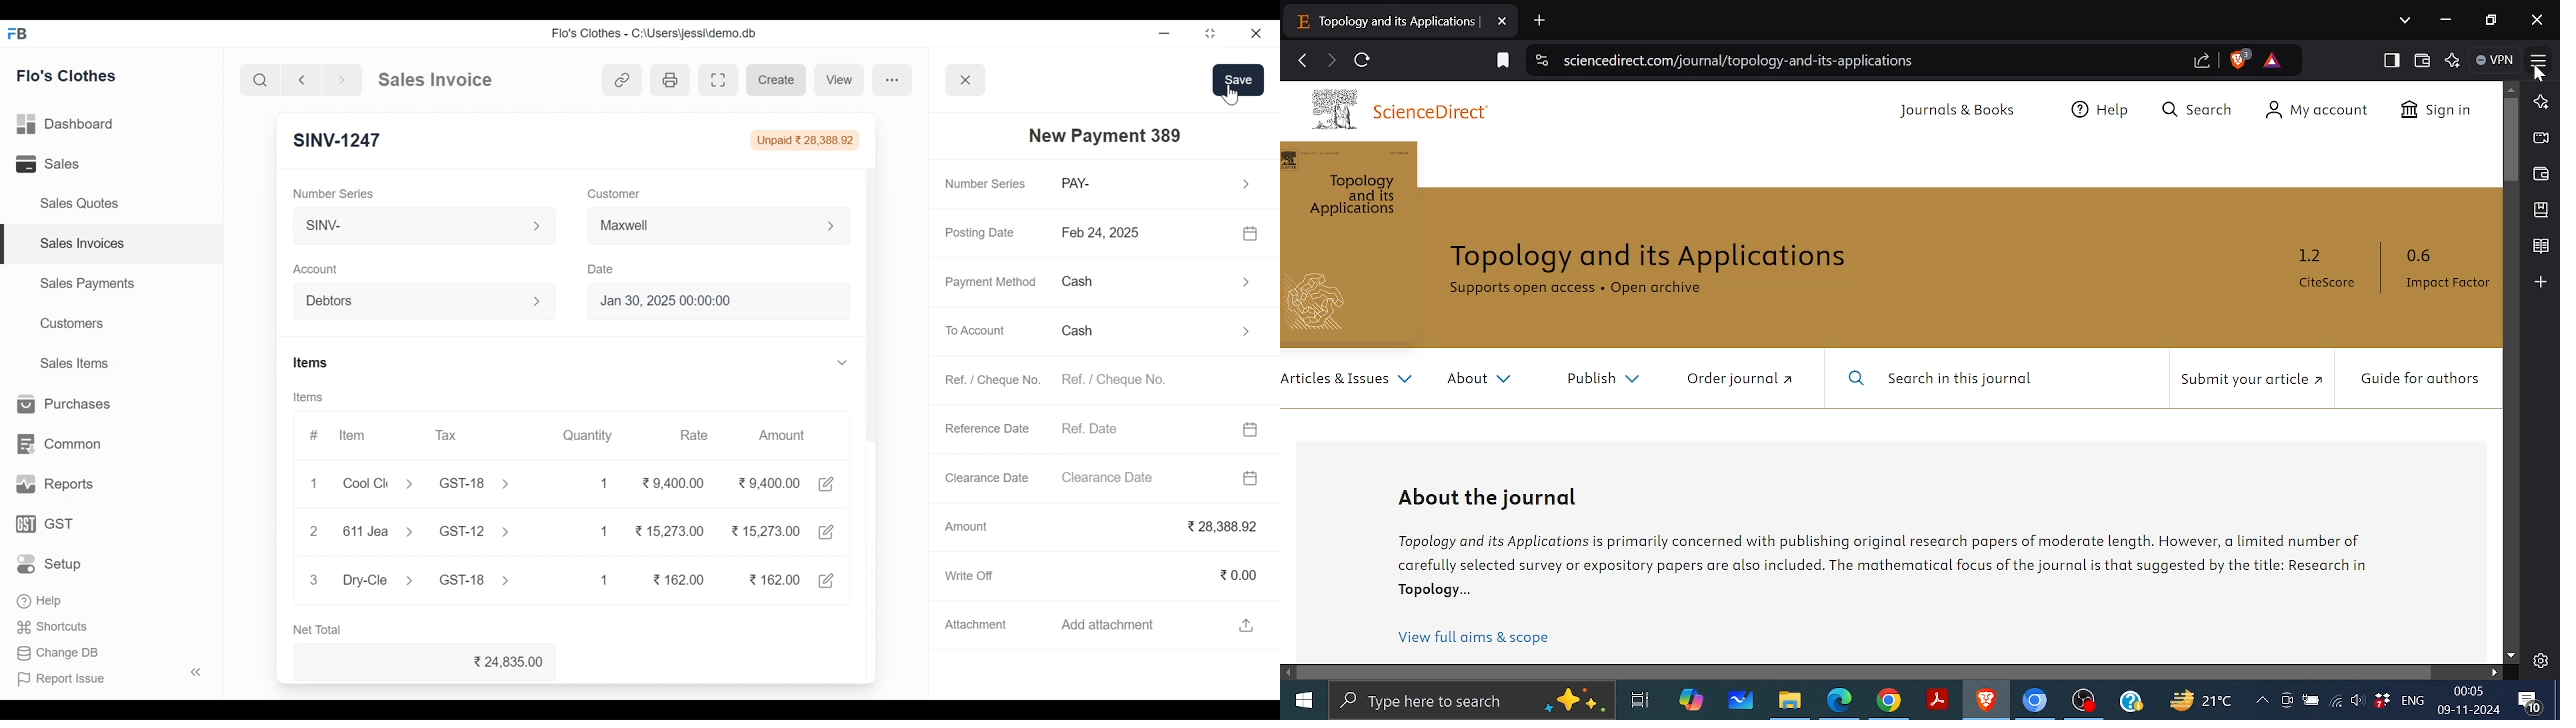 The image size is (2576, 728). I want to click on Cash, so click(1085, 331).